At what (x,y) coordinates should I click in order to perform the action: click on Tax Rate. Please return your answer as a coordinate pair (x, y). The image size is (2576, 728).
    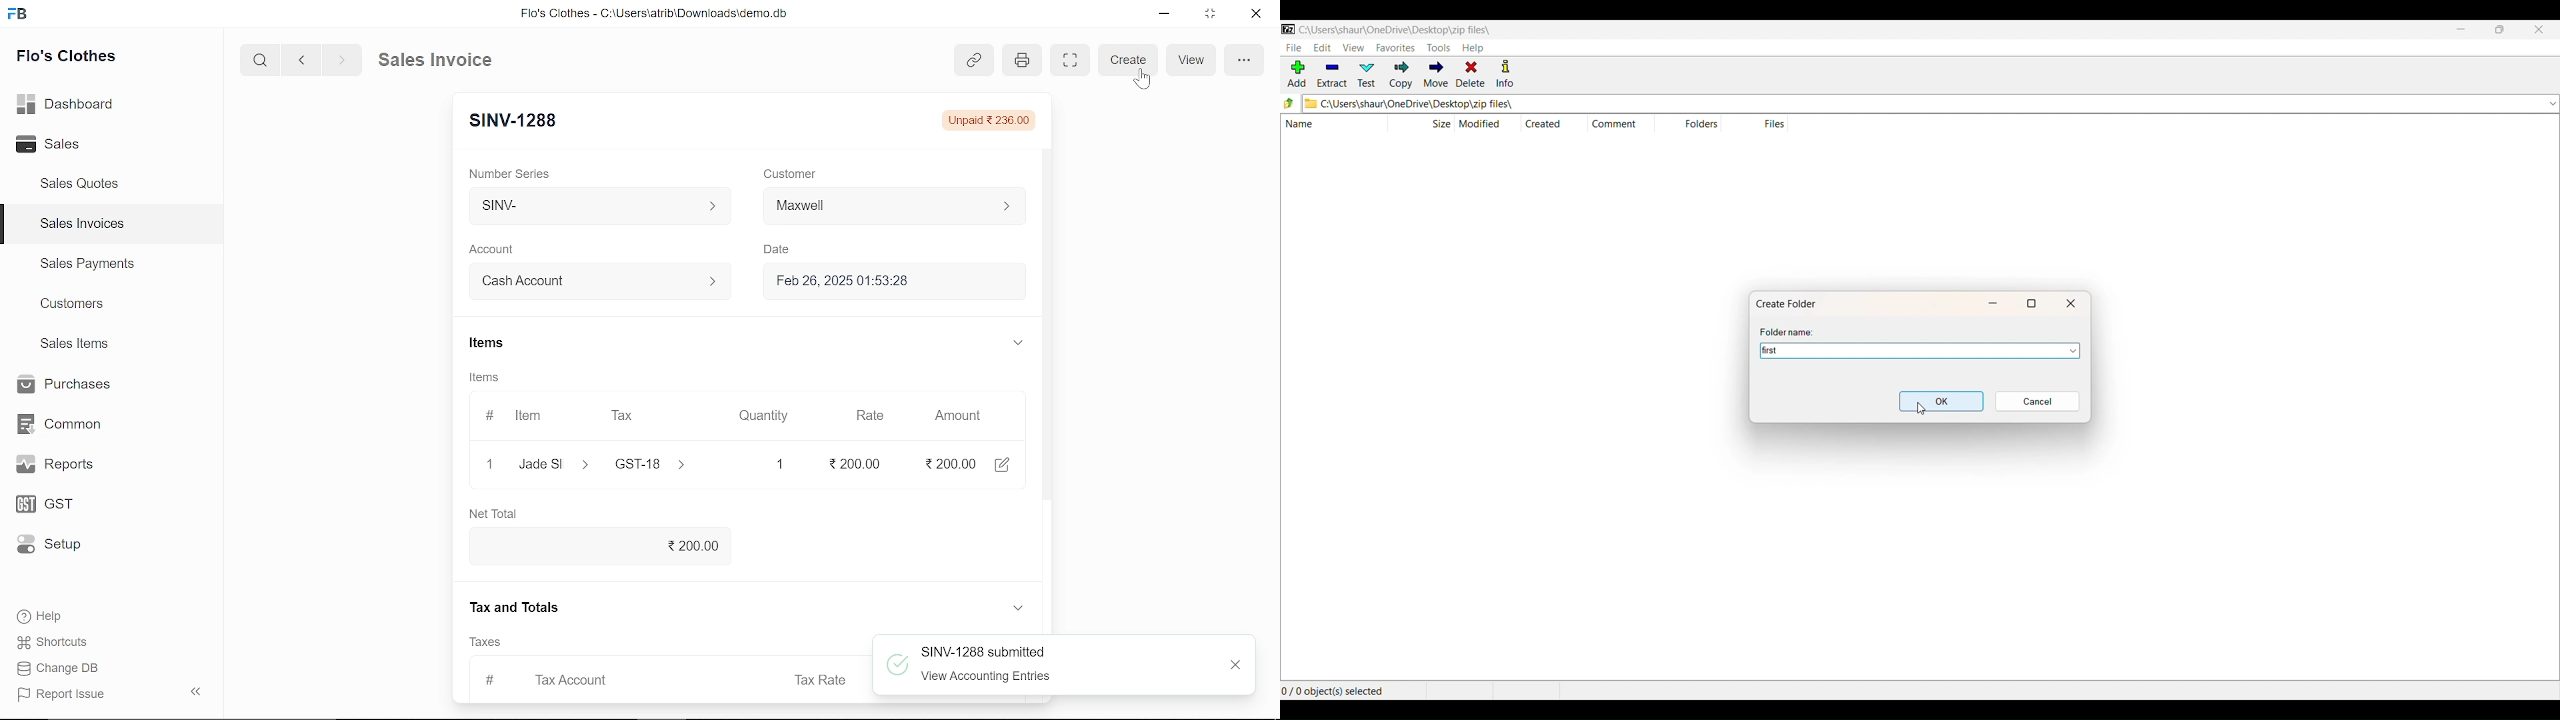
    Looking at the image, I should click on (823, 679).